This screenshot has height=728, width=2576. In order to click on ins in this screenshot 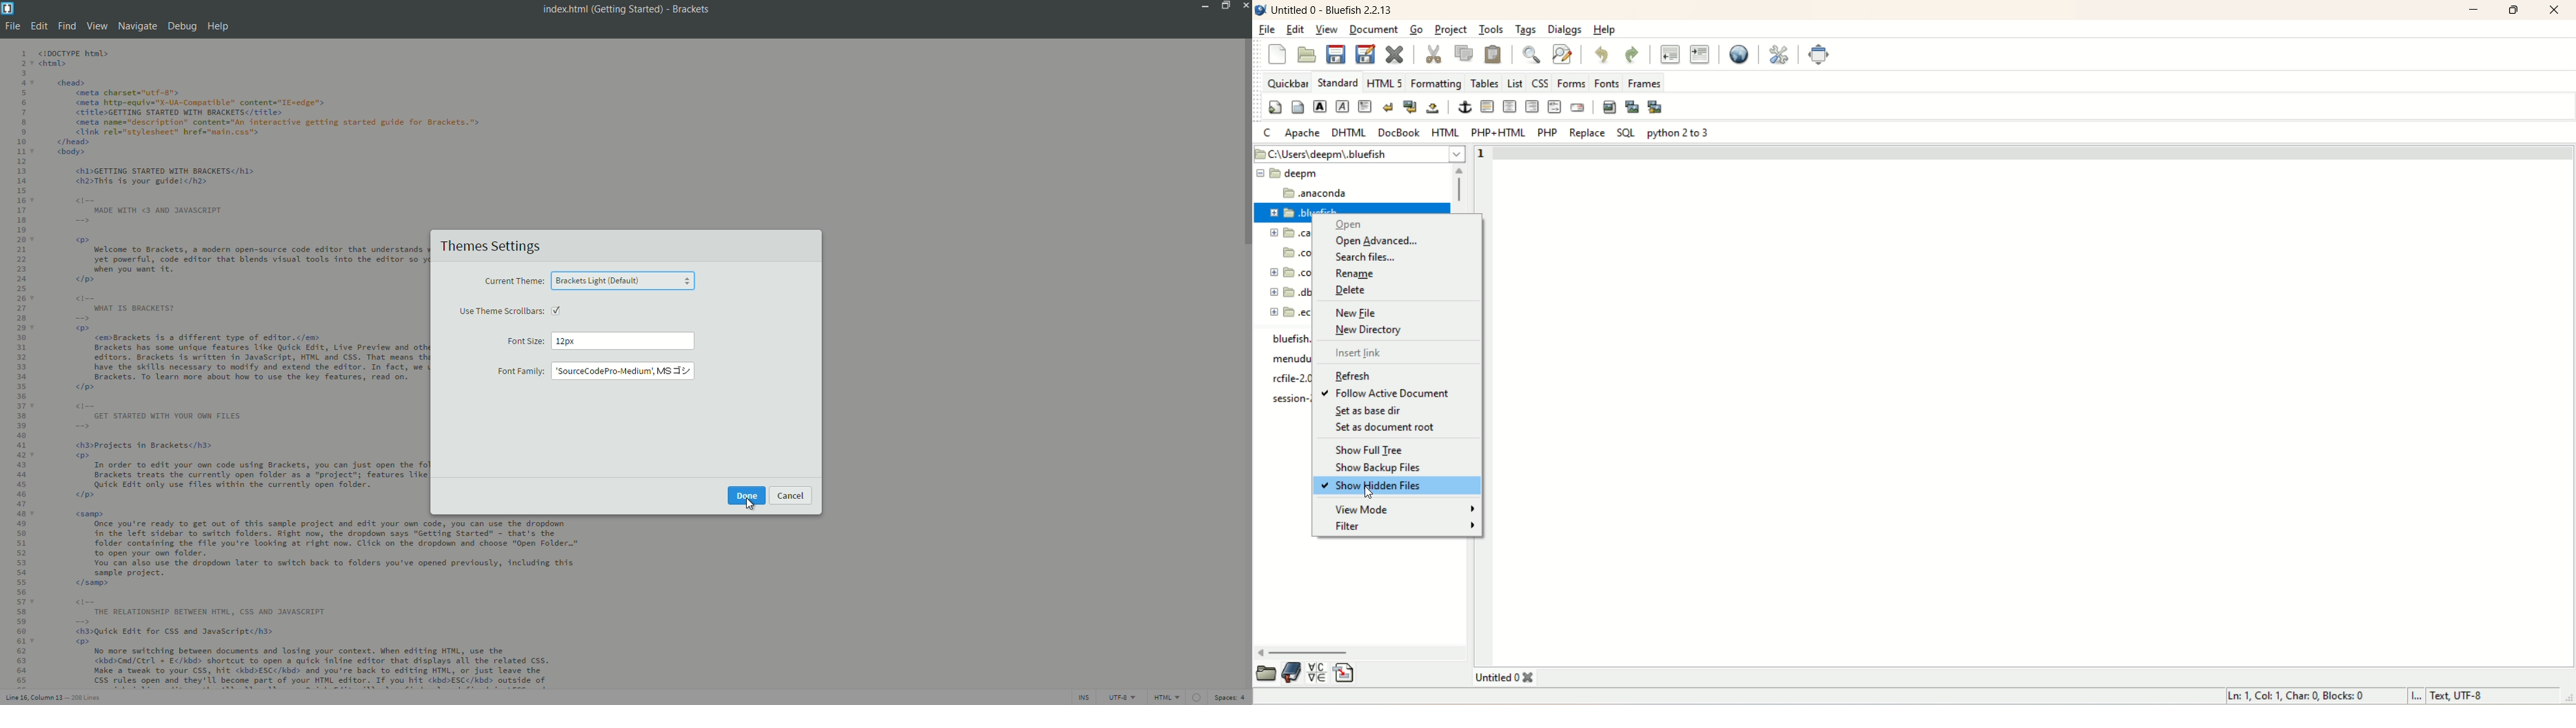, I will do `click(1082, 698)`.